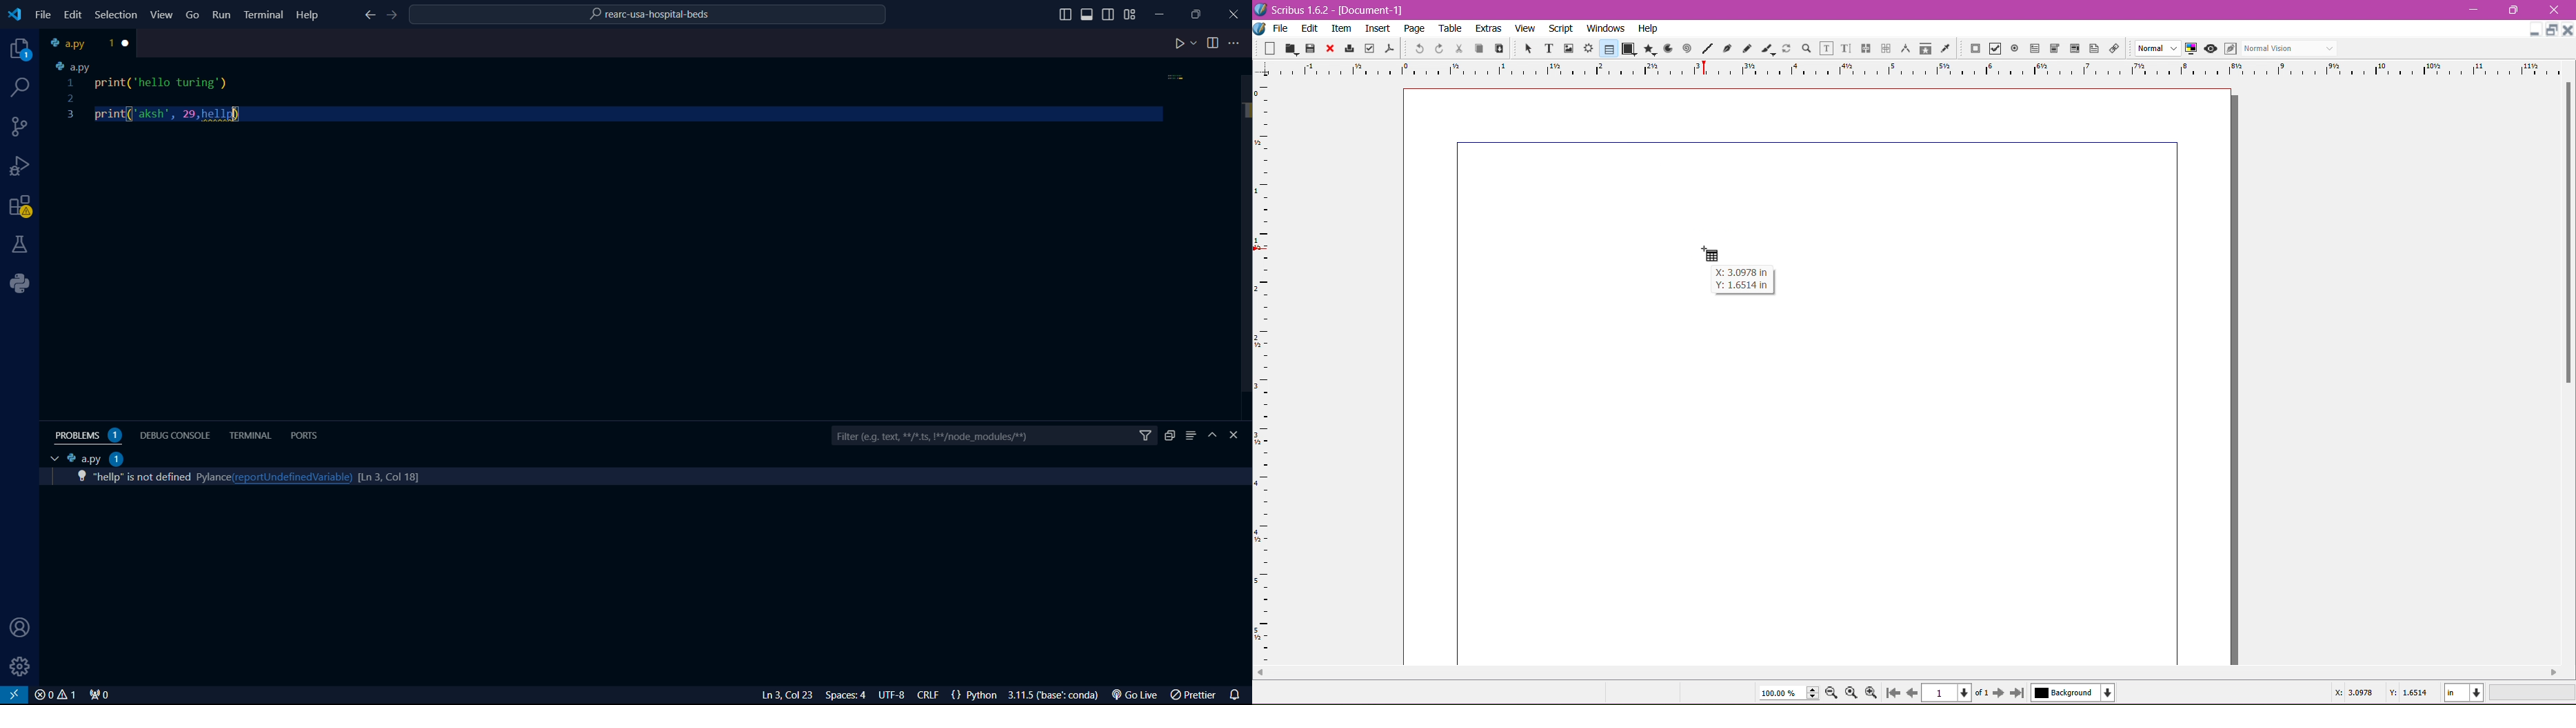 The image size is (2576, 728). Describe the element at coordinates (1418, 48) in the screenshot. I see `Undo` at that location.